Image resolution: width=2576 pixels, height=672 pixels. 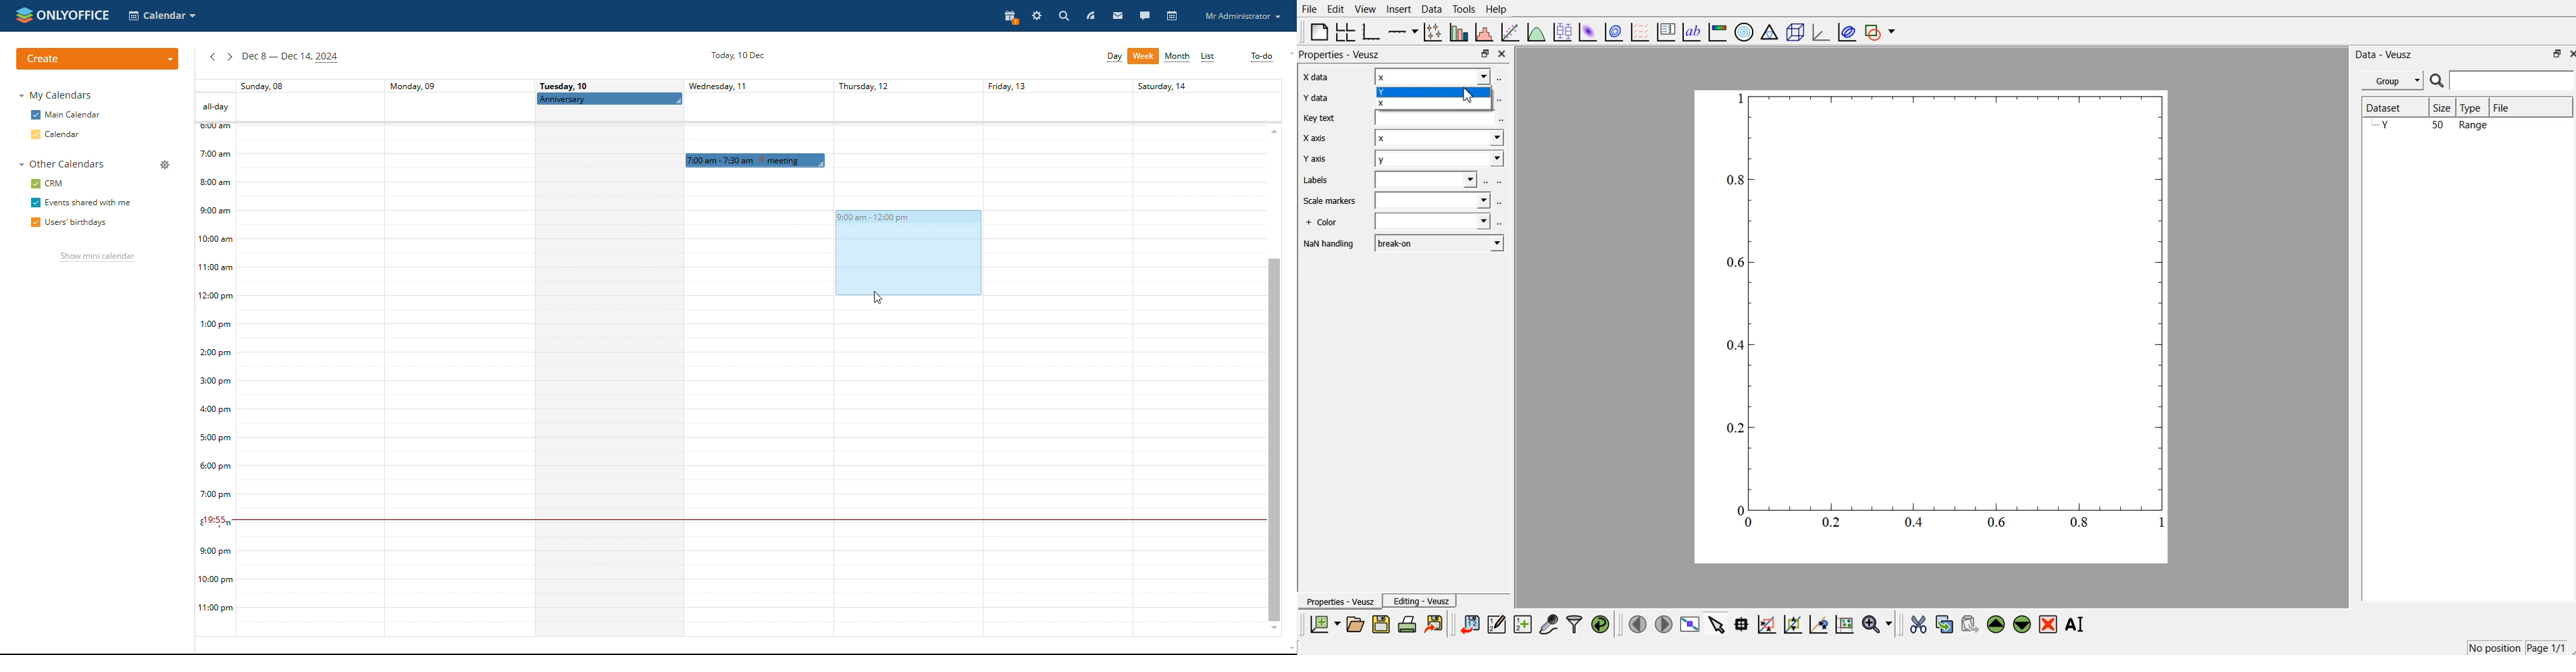 I want to click on minimise, so click(x=1485, y=52).